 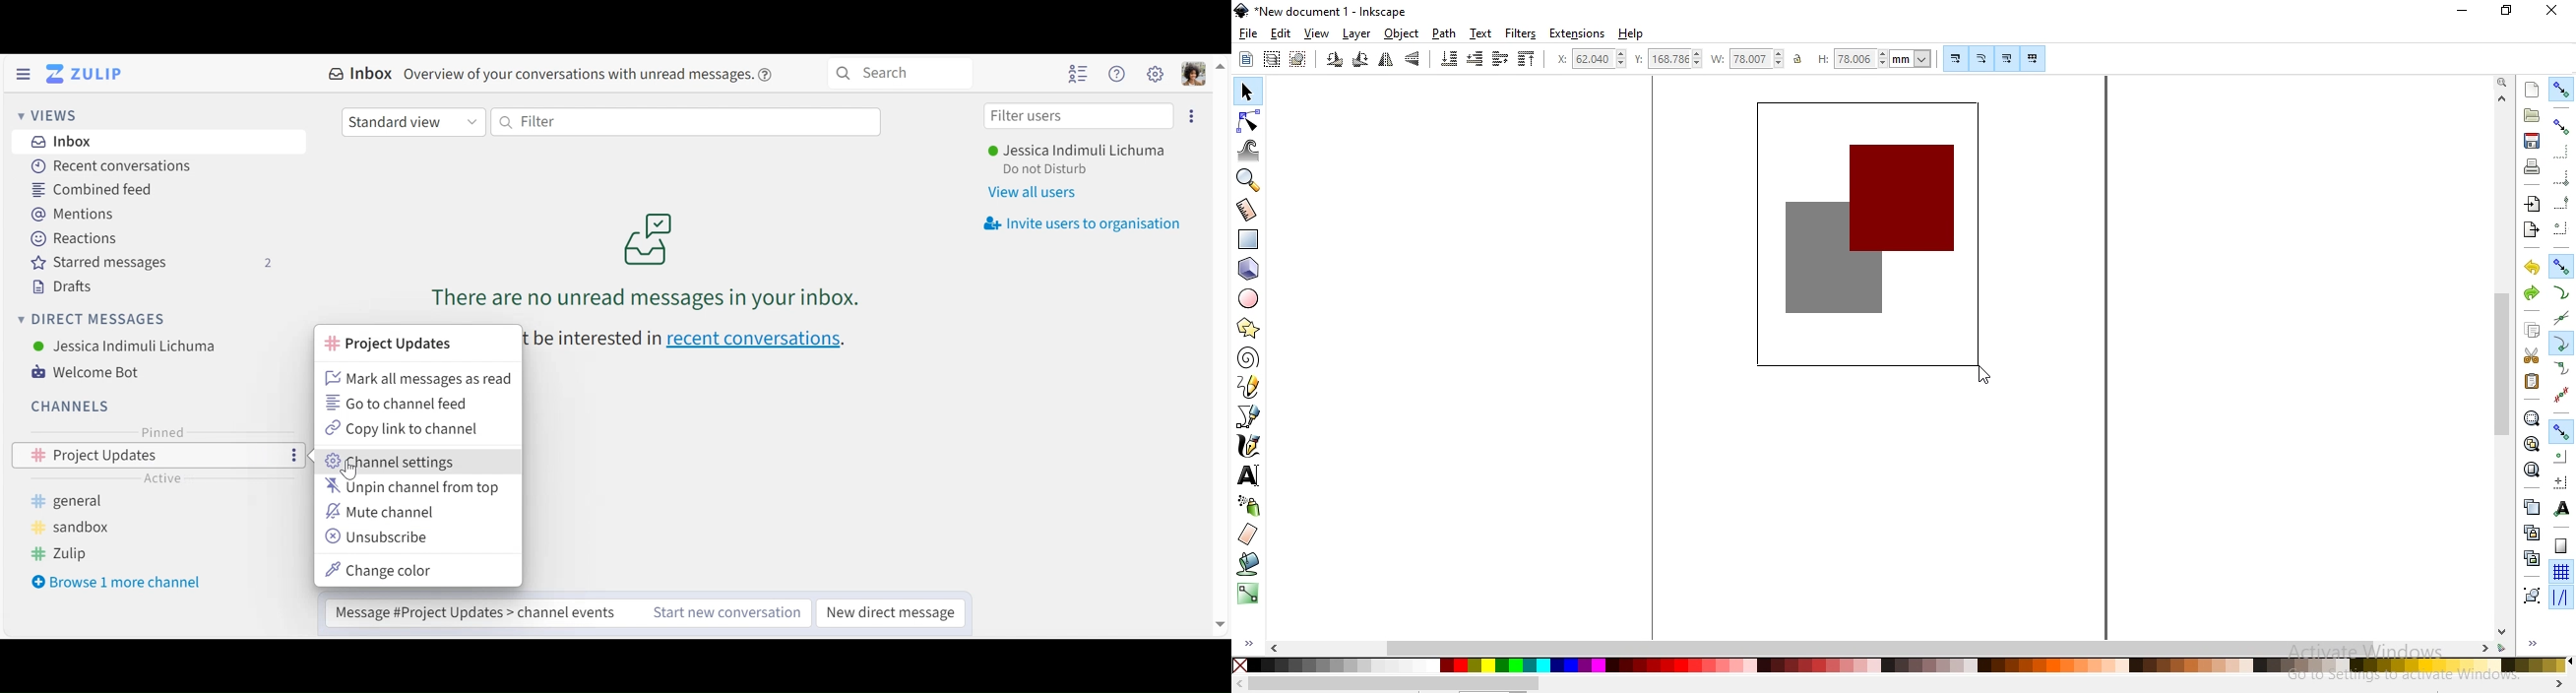 What do you see at coordinates (1249, 34) in the screenshot?
I see `file` at bounding box center [1249, 34].